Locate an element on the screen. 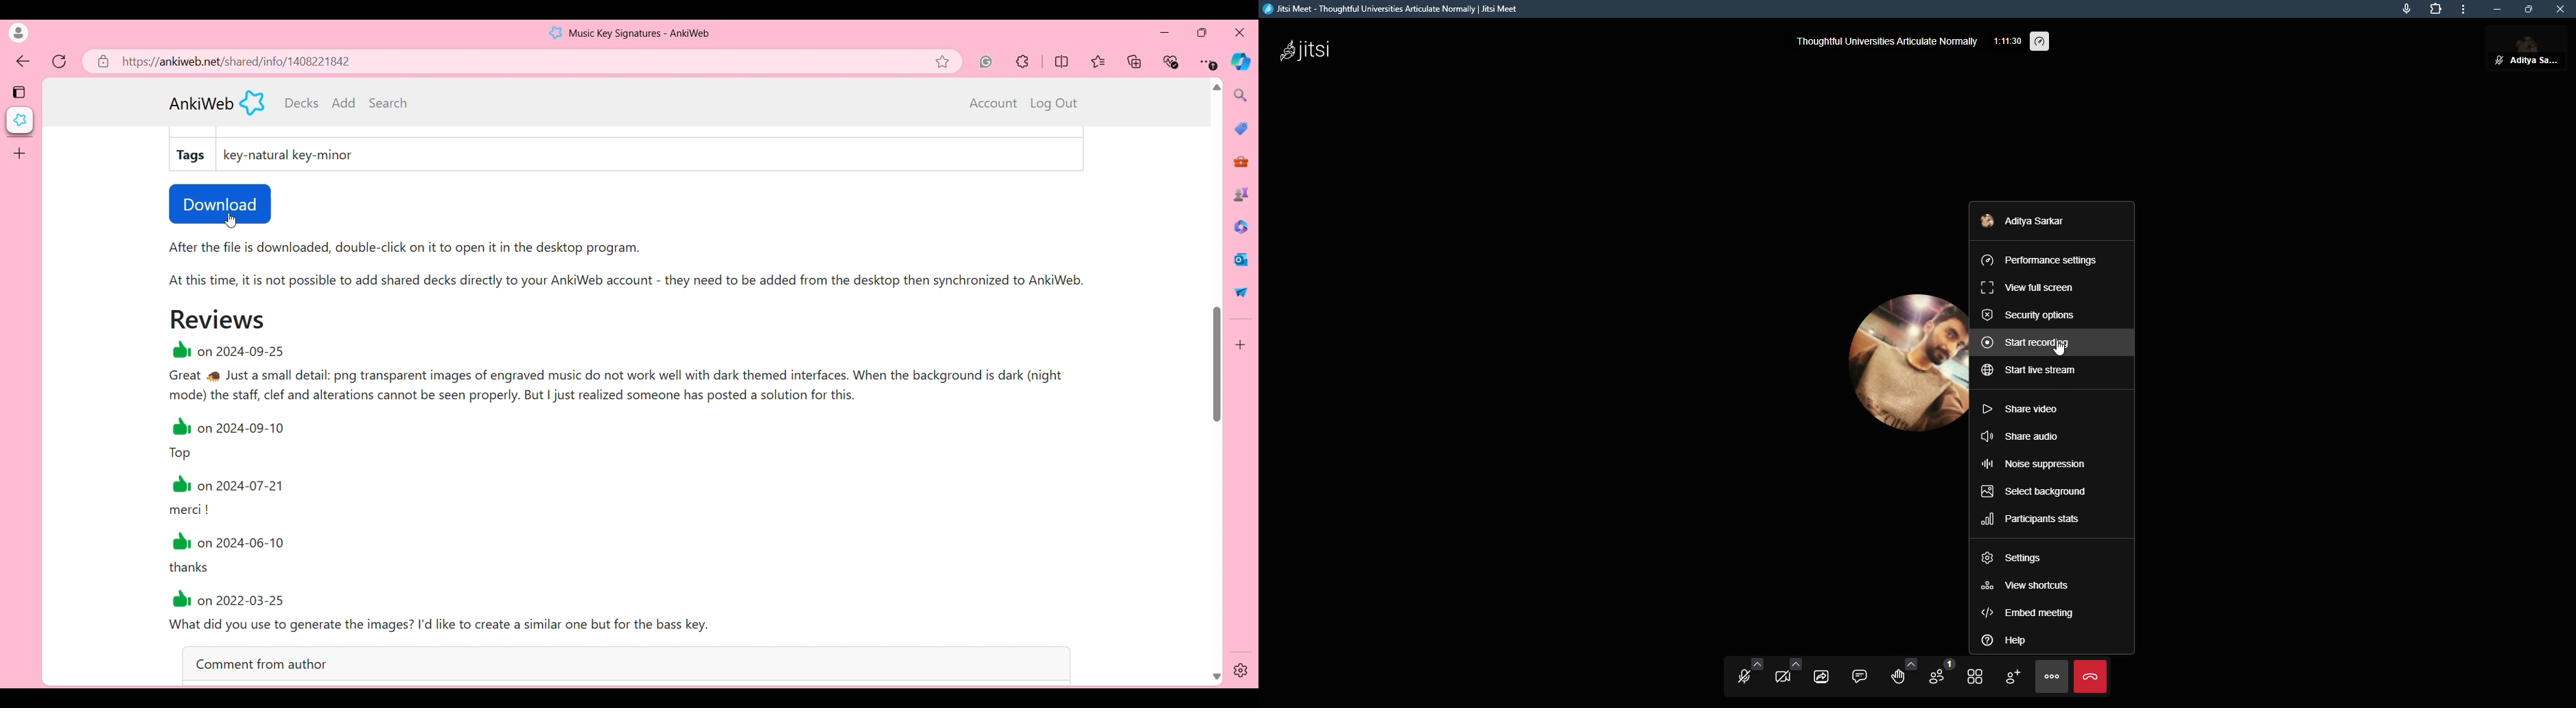 Image resolution: width=2576 pixels, height=728 pixels. Settings is located at coordinates (1241, 671).